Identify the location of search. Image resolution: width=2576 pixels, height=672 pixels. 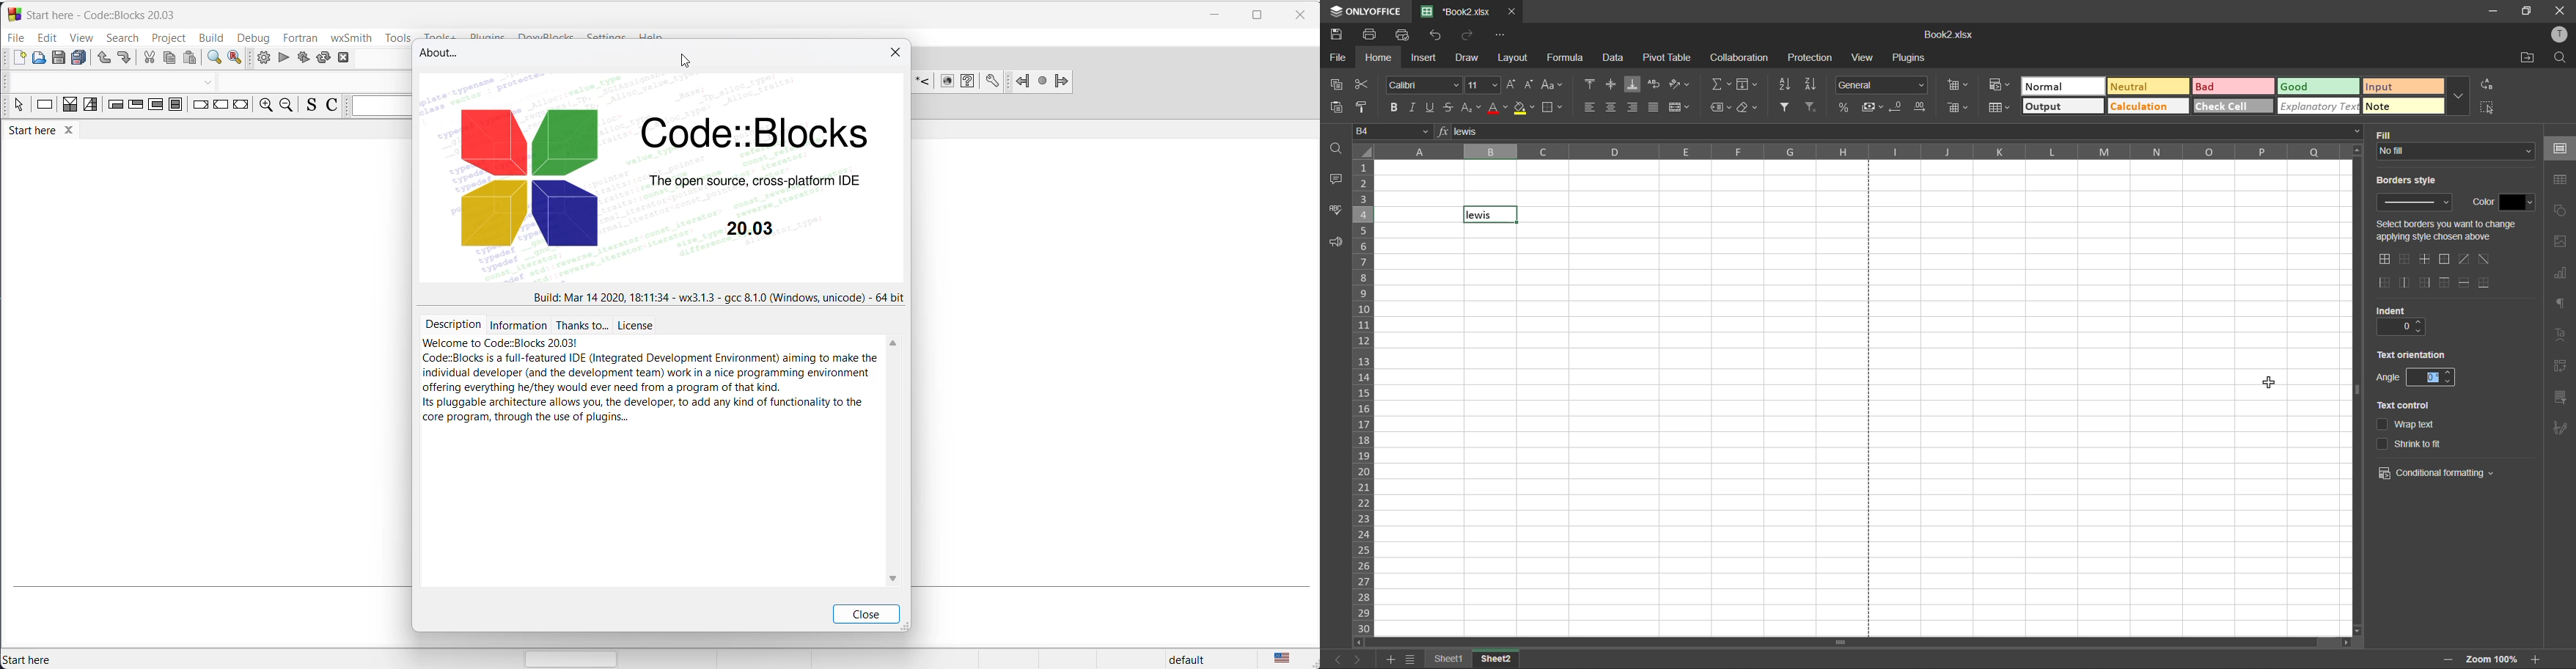
(126, 38).